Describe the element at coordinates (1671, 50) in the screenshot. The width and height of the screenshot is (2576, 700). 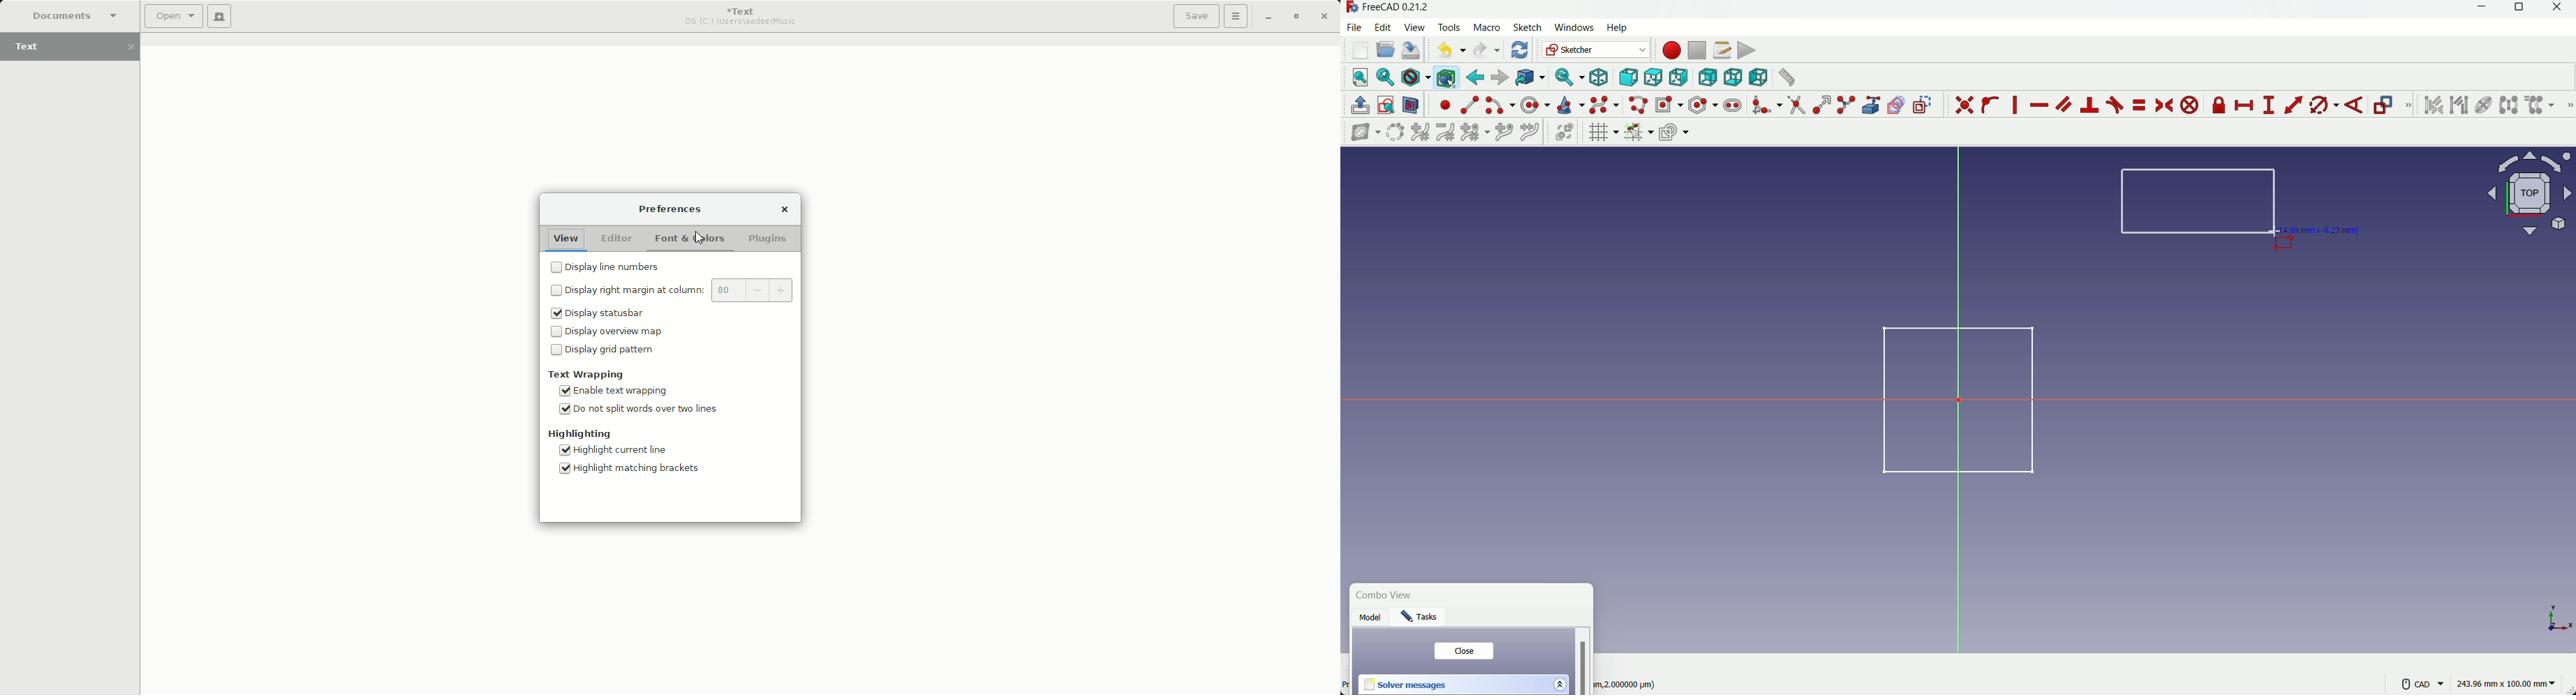
I see `start macros` at that location.